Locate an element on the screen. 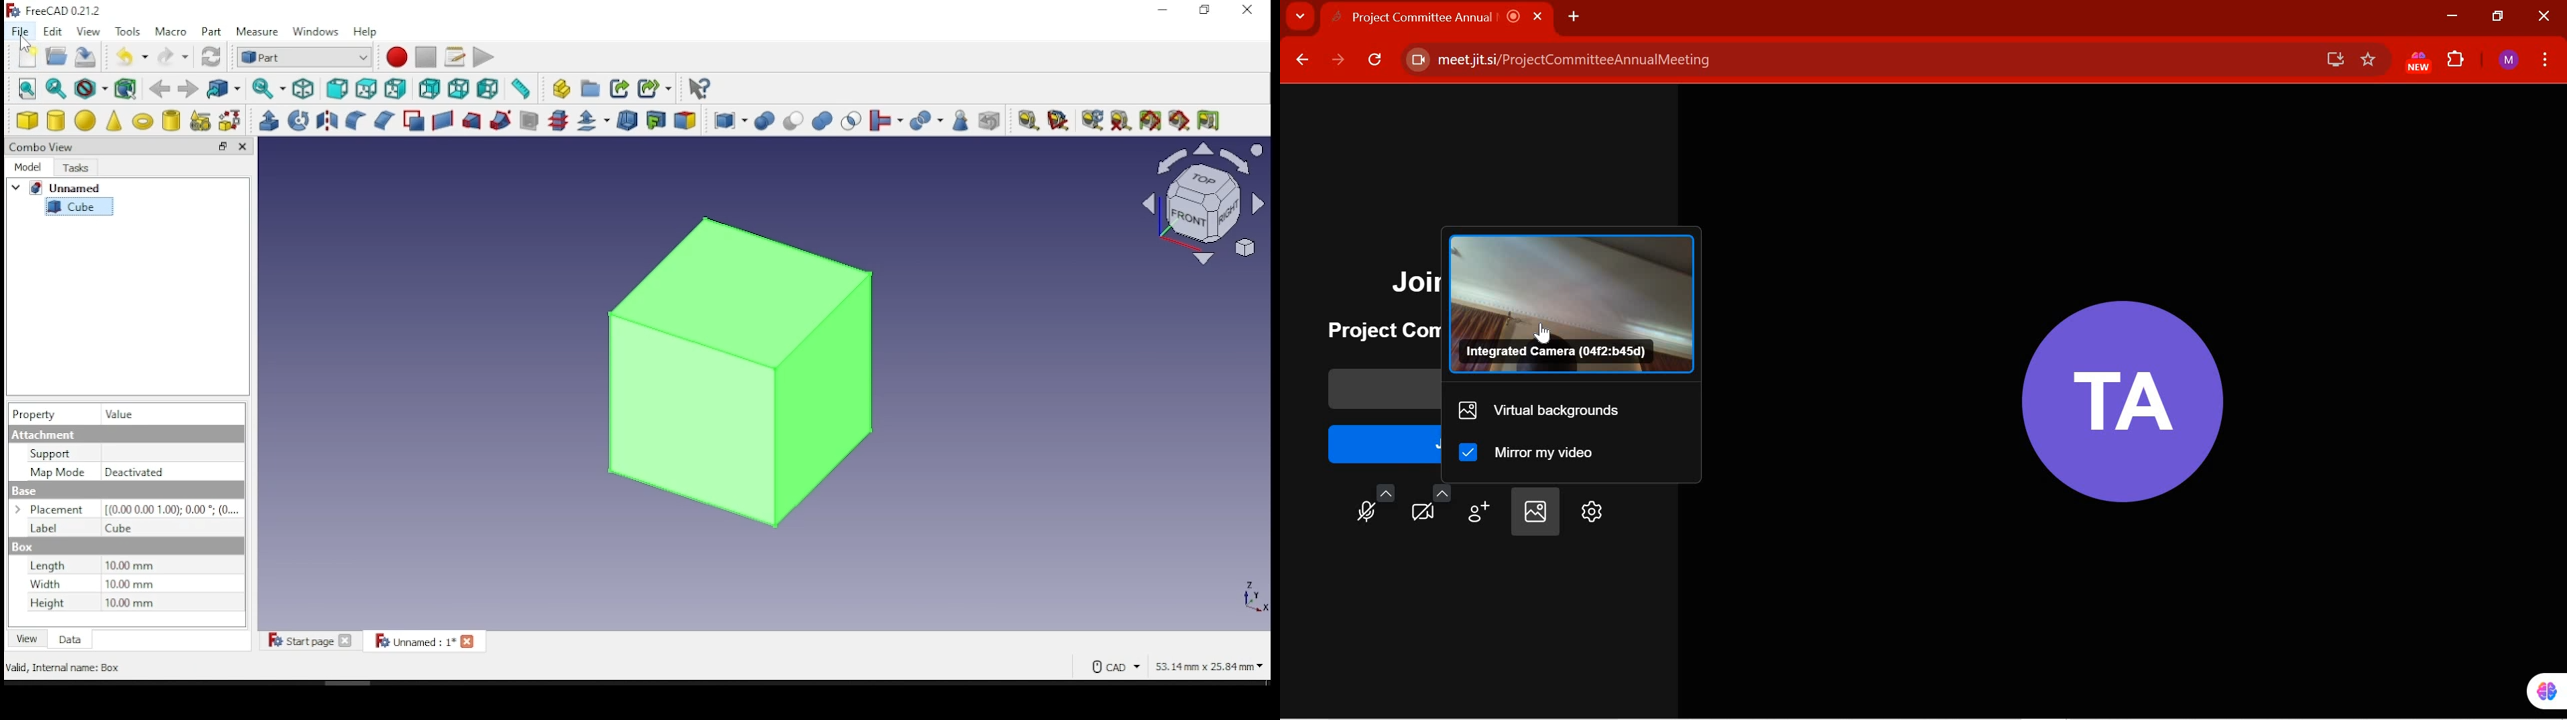 This screenshot has height=728, width=2576. tools is located at coordinates (130, 32).